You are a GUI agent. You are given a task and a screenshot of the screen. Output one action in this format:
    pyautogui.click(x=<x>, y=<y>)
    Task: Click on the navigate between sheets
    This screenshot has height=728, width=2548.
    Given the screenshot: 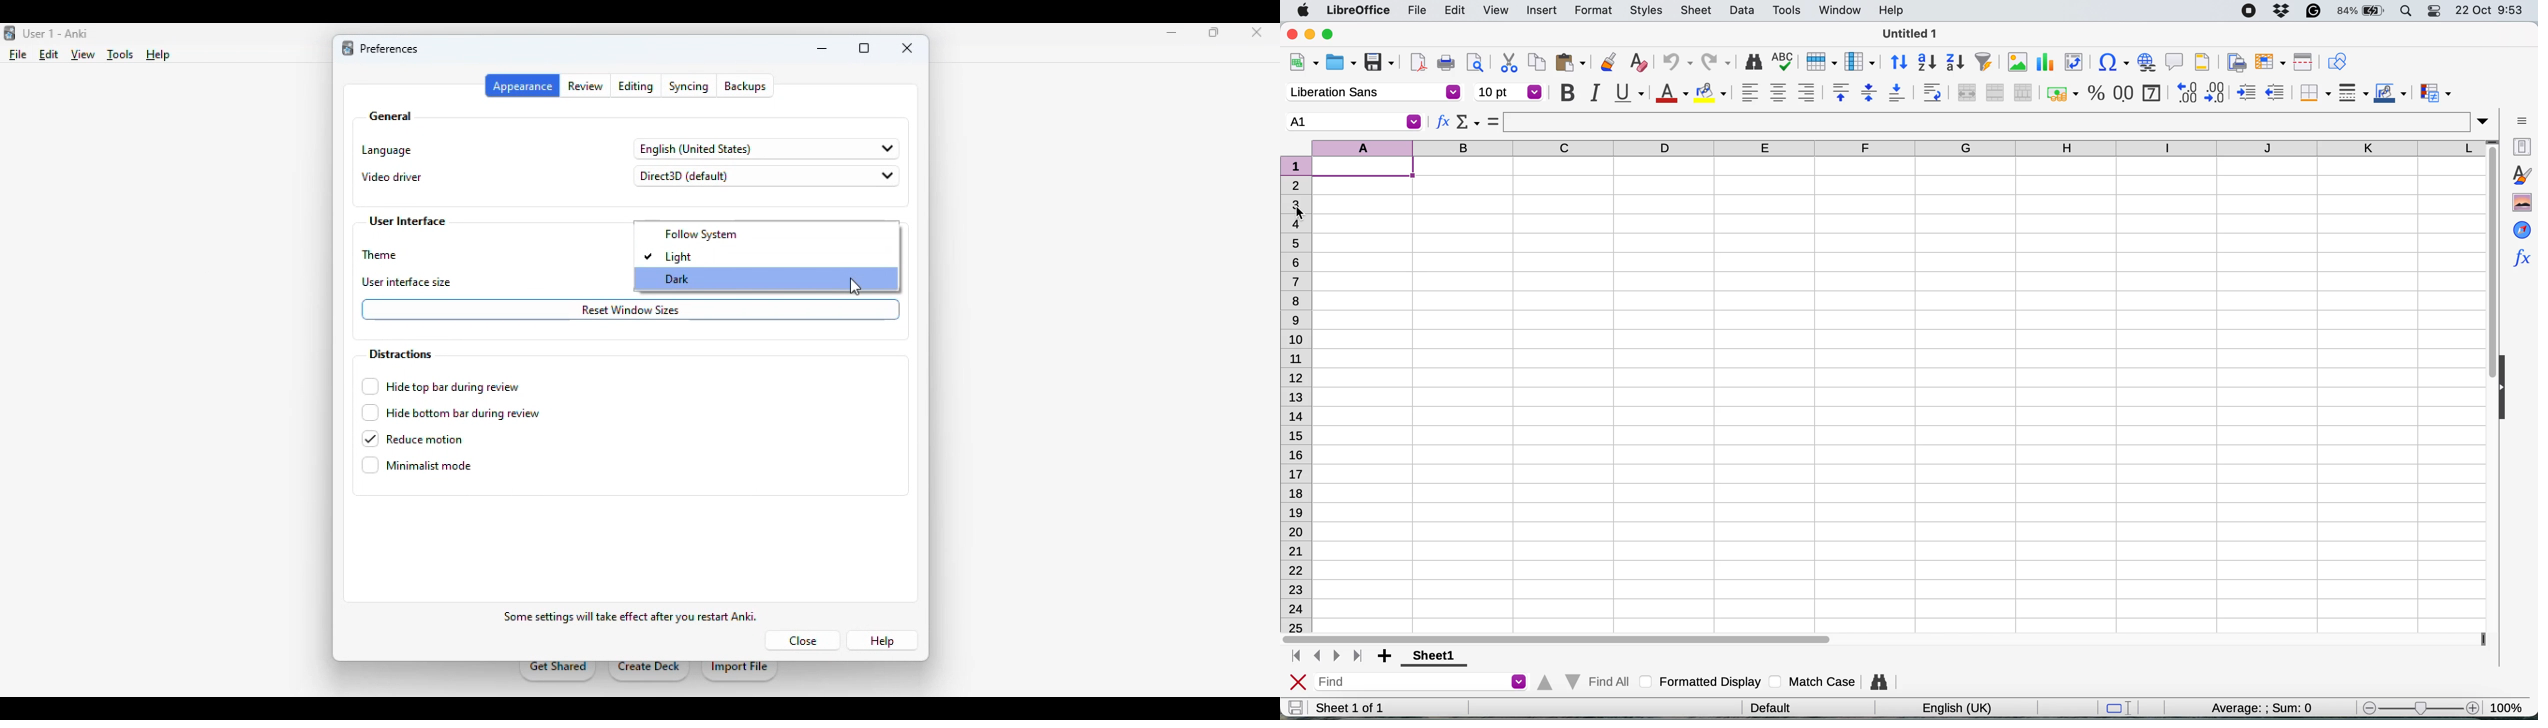 What is the action you would take?
    pyautogui.click(x=1325, y=657)
    